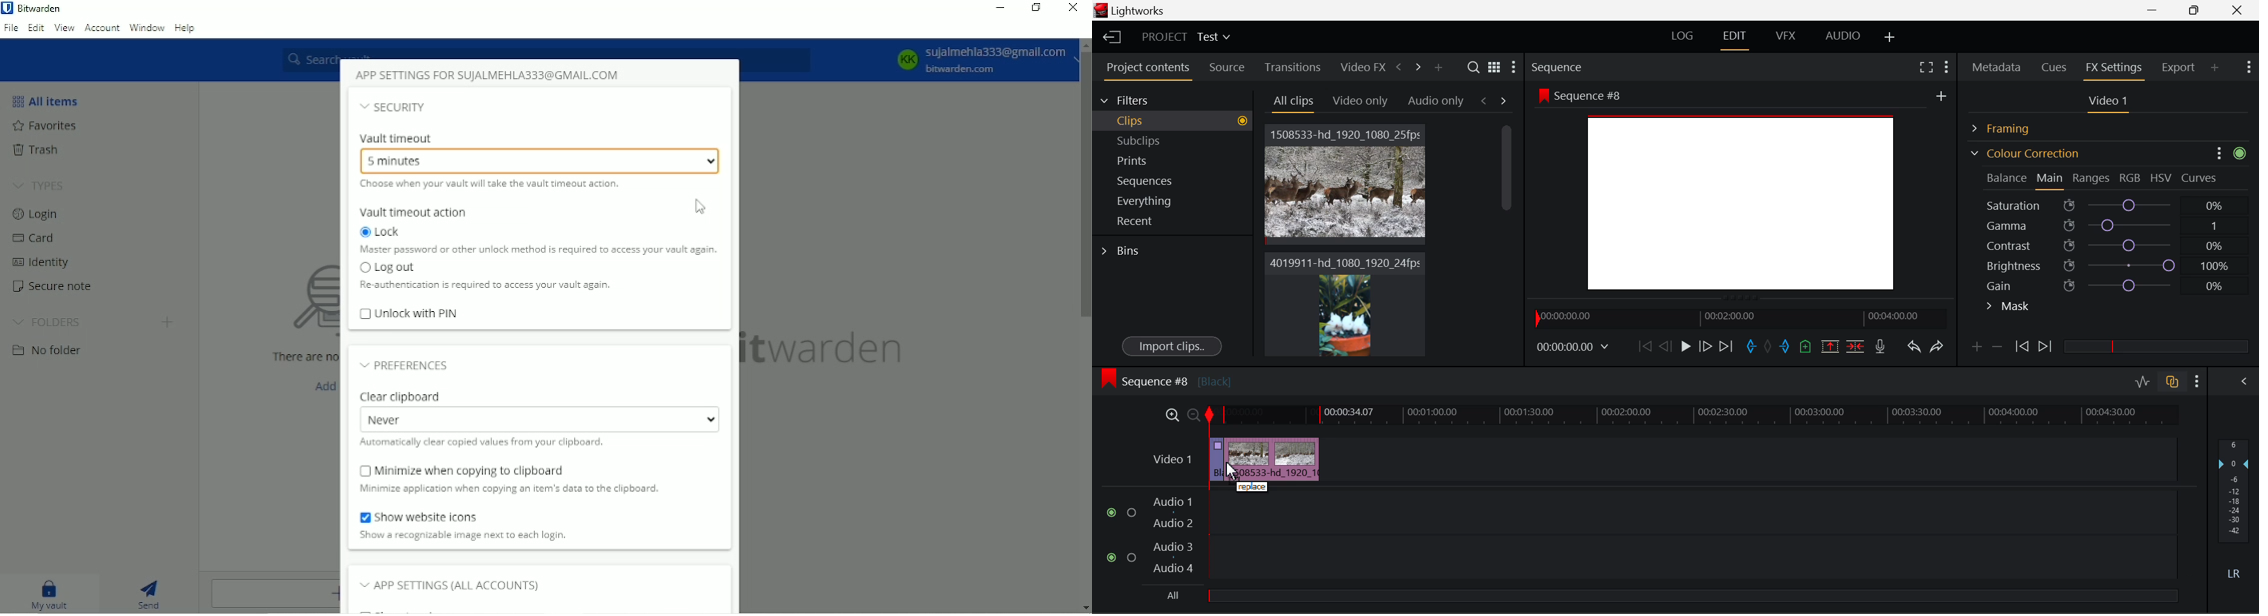 The height and width of the screenshot is (616, 2268). I want to click on Show Audio Mix, so click(2245, 380).